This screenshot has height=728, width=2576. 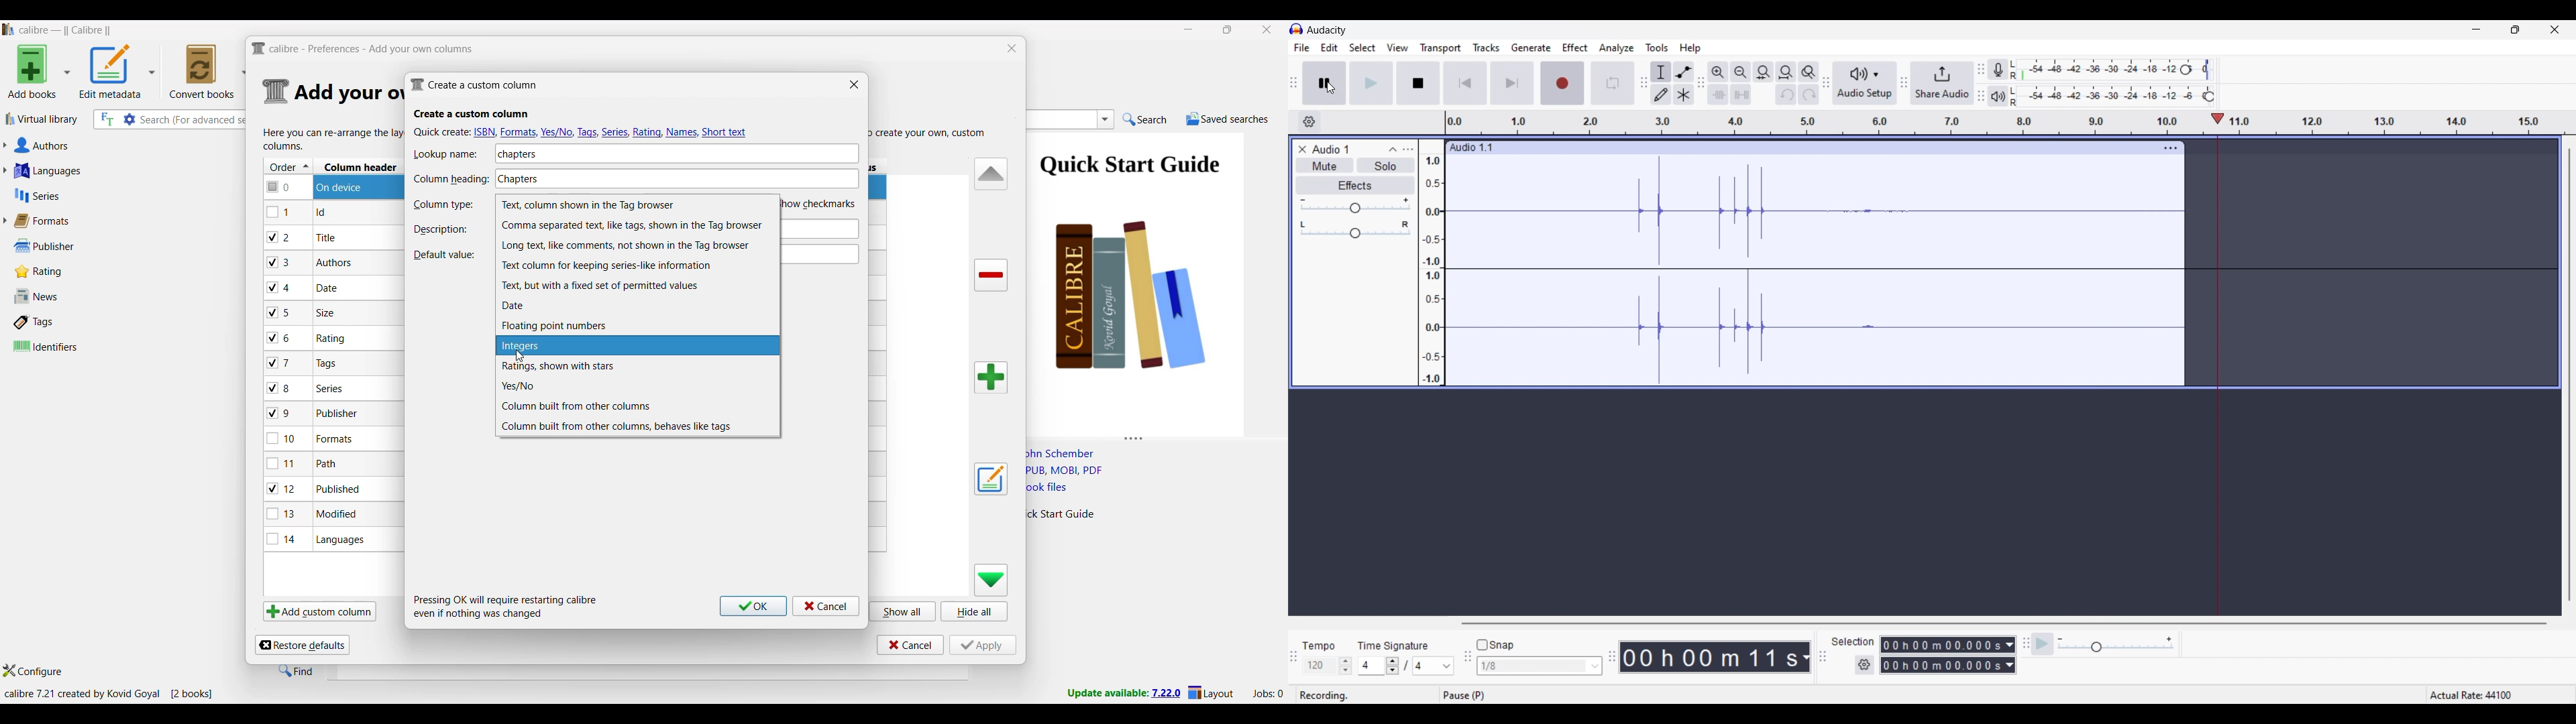 I want to click on Add book options, so click(x=40, y=71).